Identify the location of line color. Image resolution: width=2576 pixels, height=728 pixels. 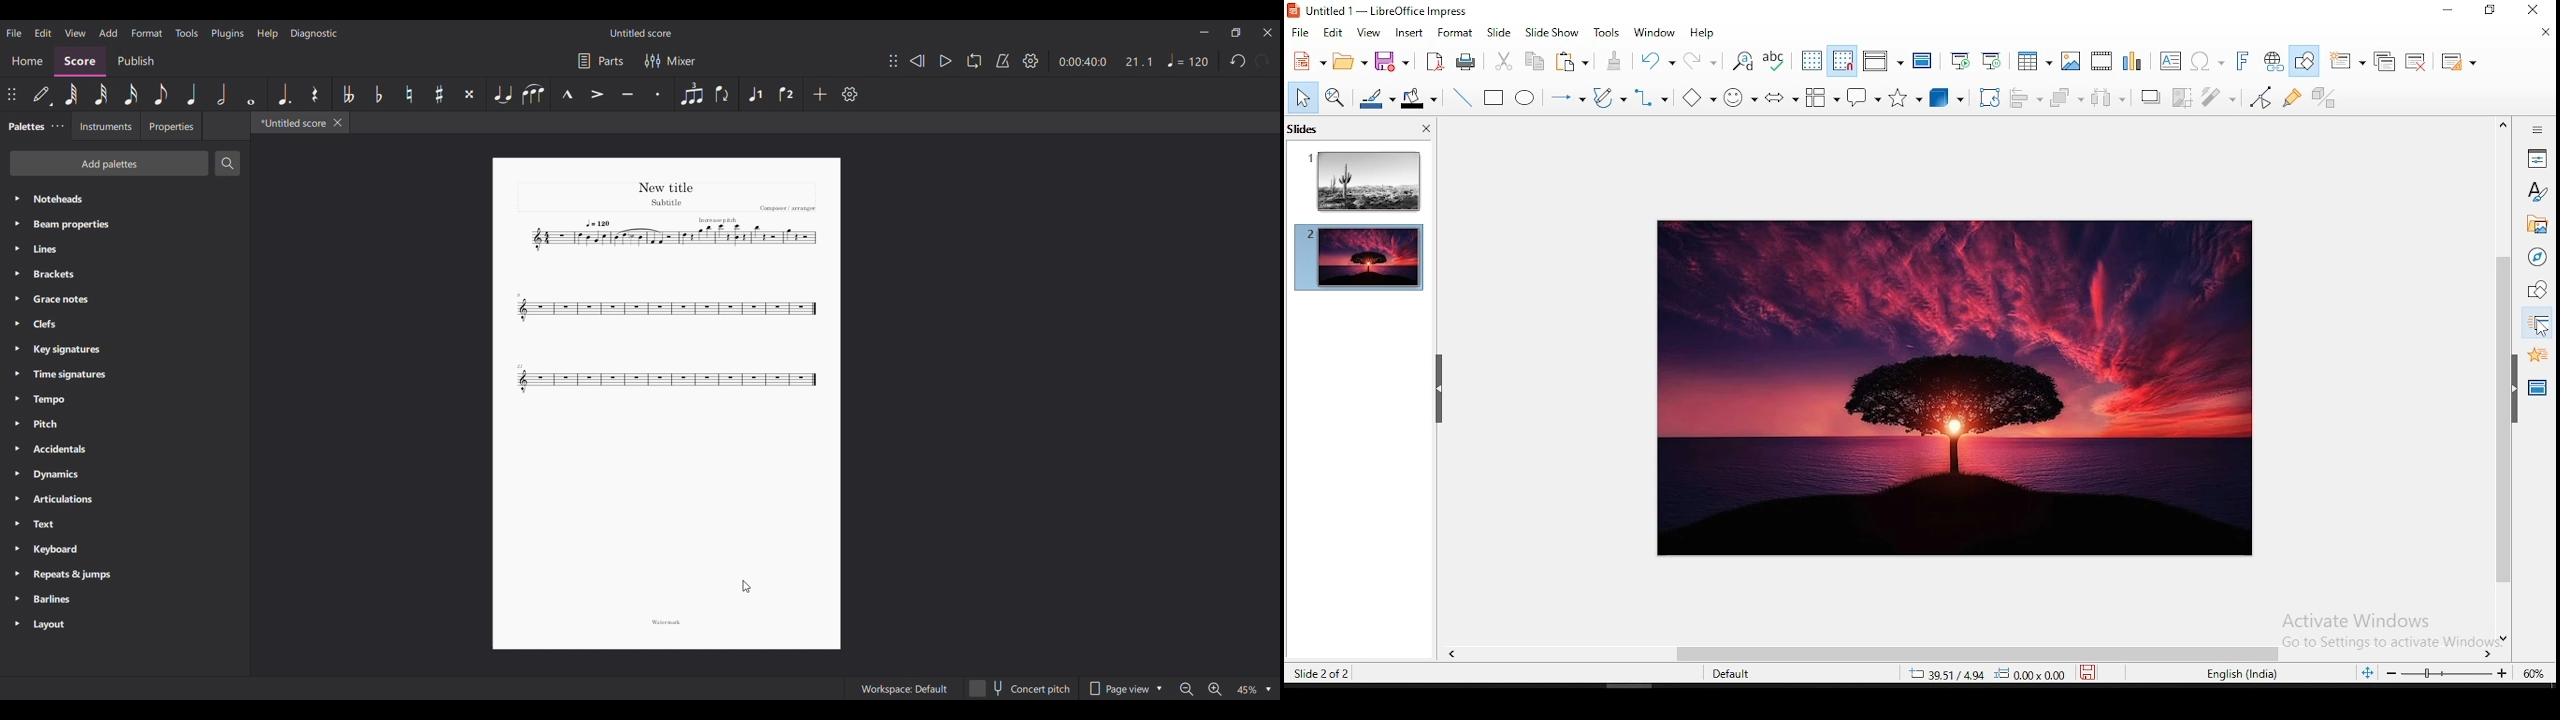
(1376, 98).